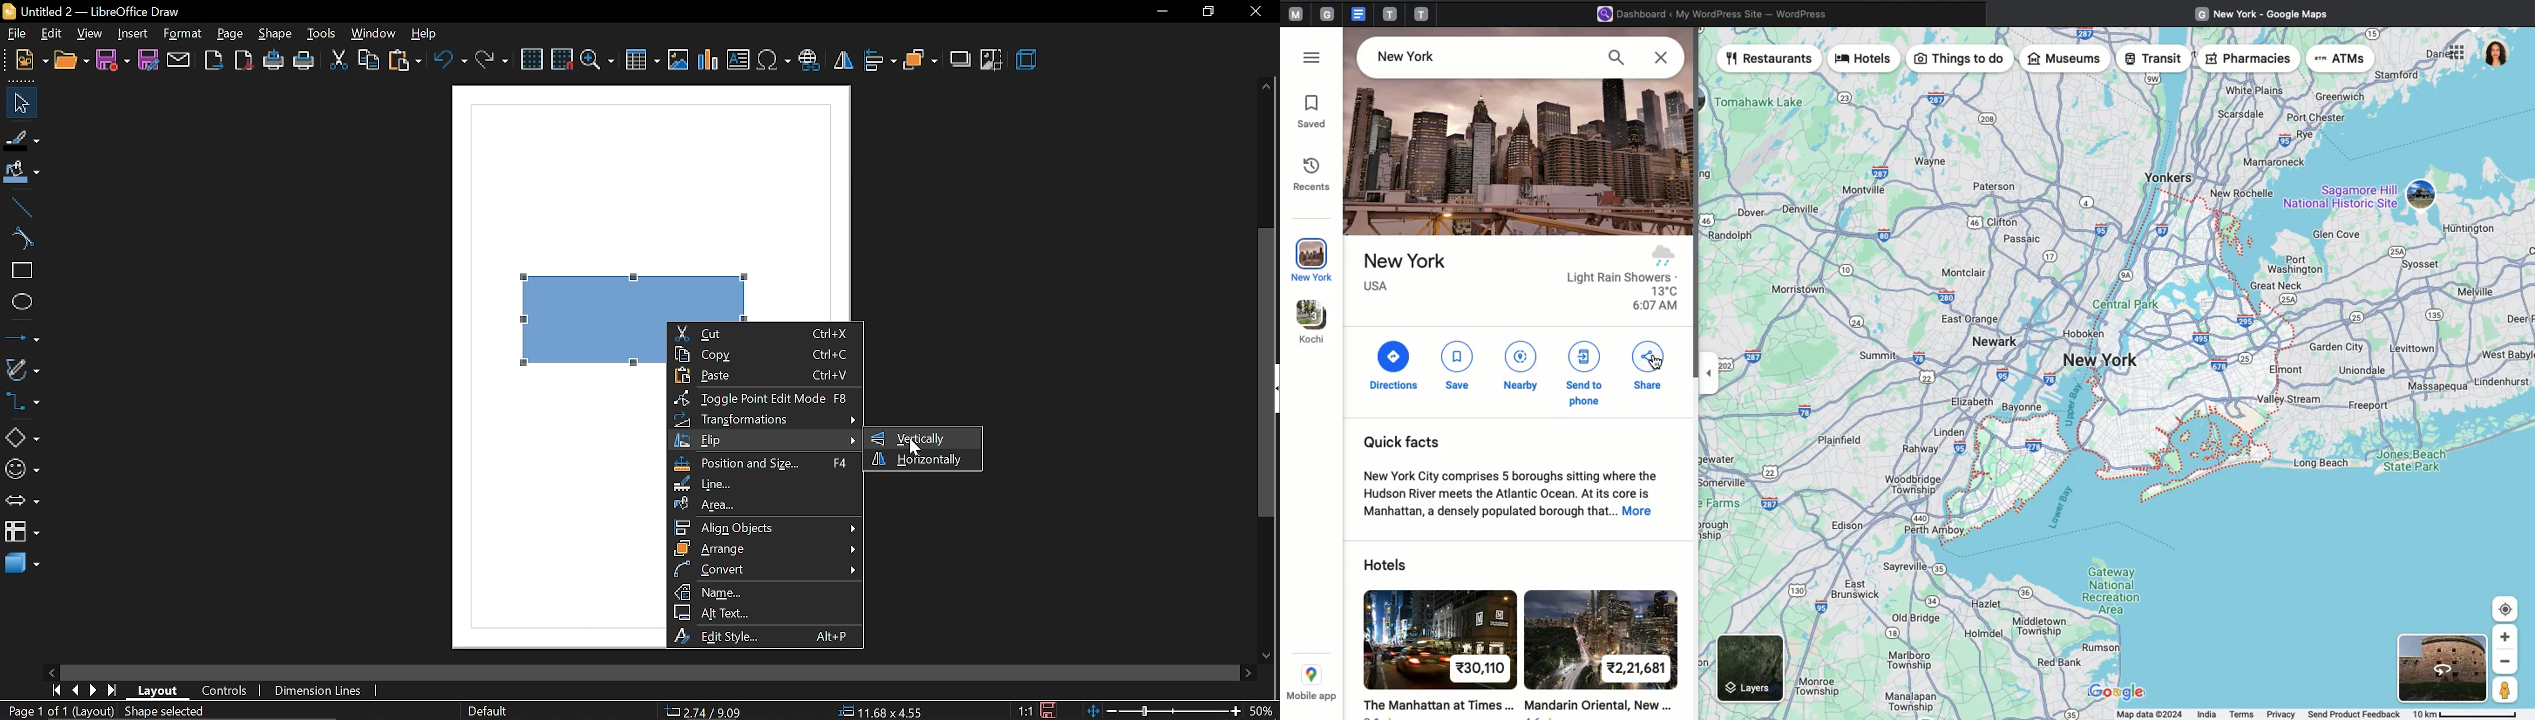 The height and width of the screenshot is (728, 2548). Describe the element at coordinates (2154, 59) in the screenshot. I see `Transit` at that location.